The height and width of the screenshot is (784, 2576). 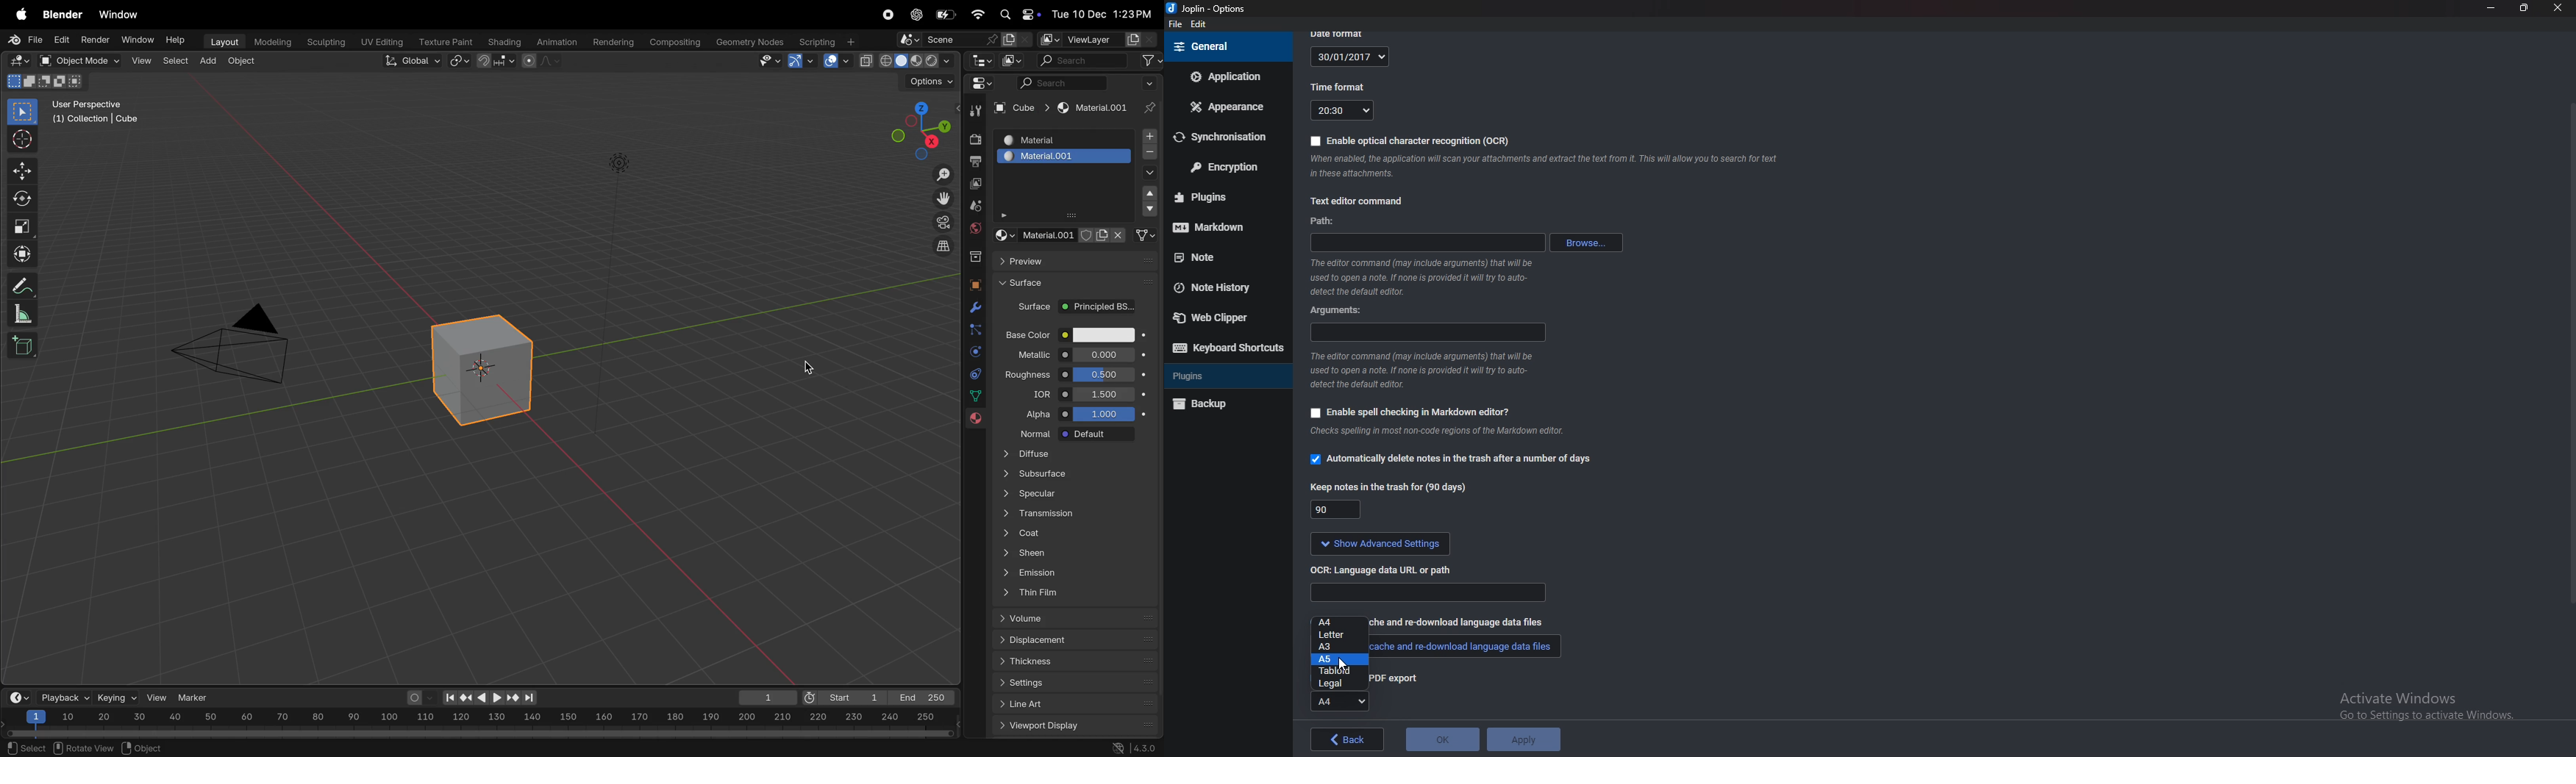 I want to click on Window, so click(x=138, y=40).